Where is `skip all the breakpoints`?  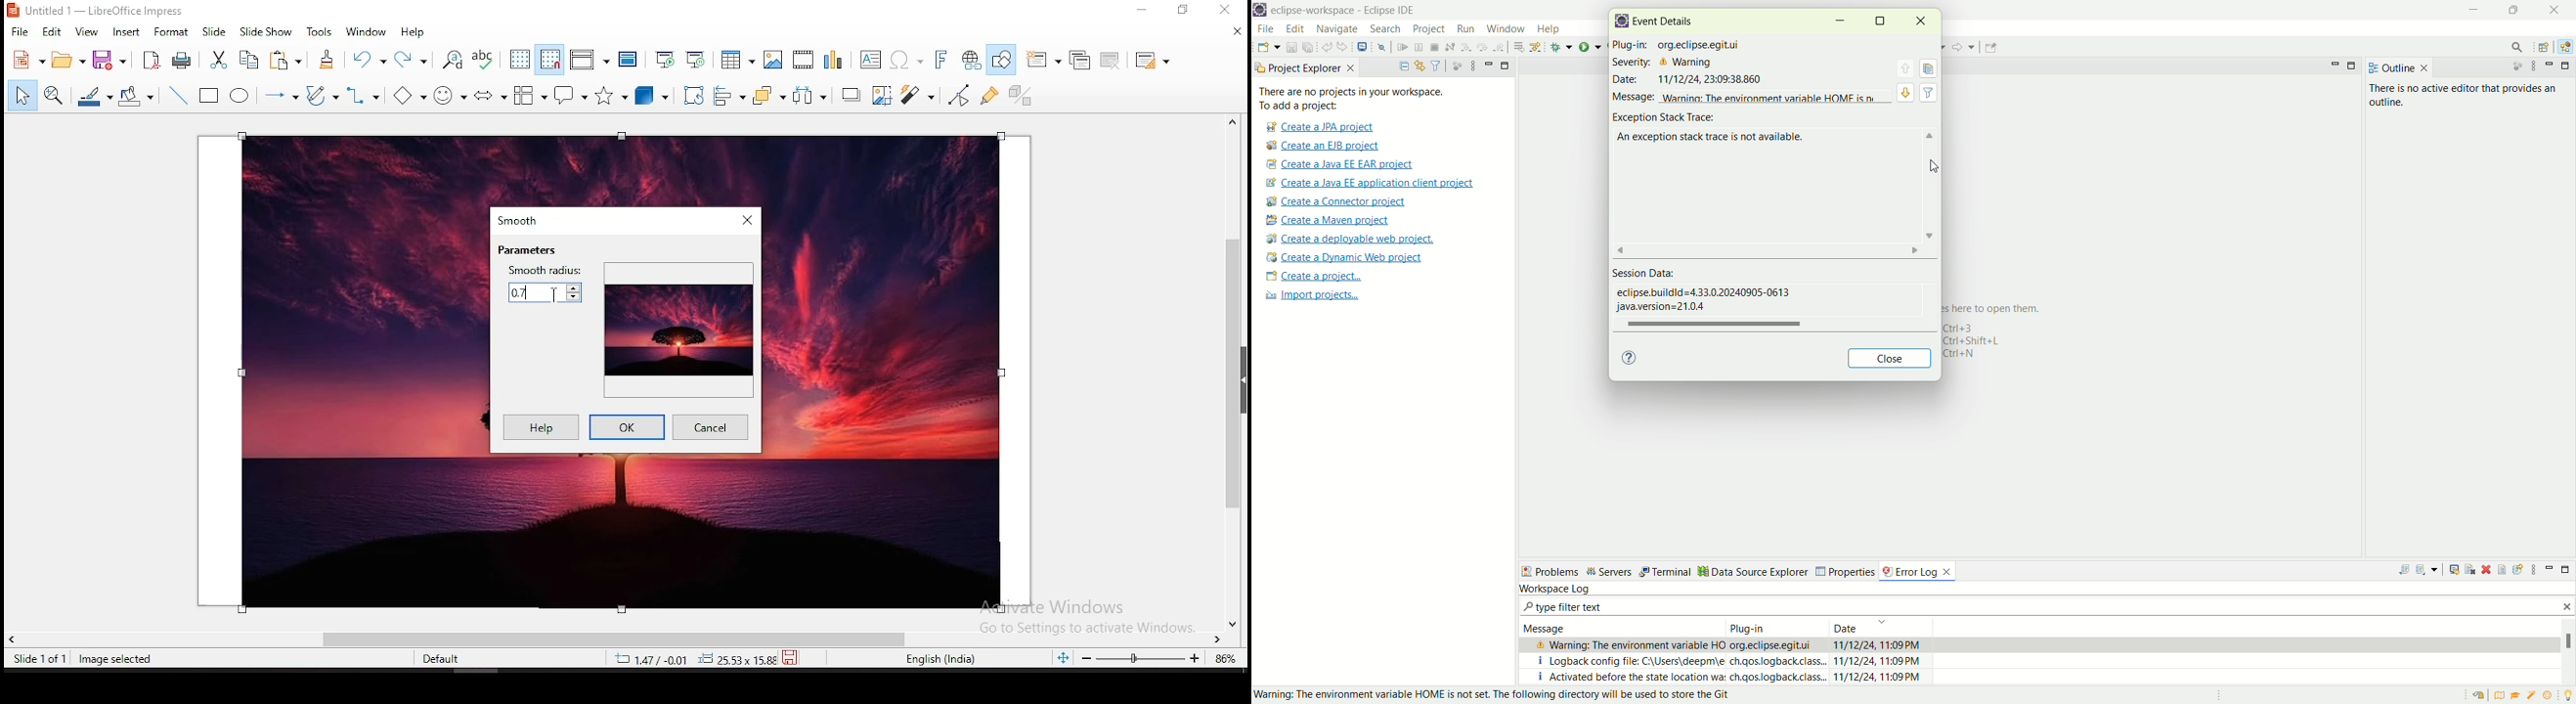
skip all the breakpoints is located at coordinates (1381, 48).